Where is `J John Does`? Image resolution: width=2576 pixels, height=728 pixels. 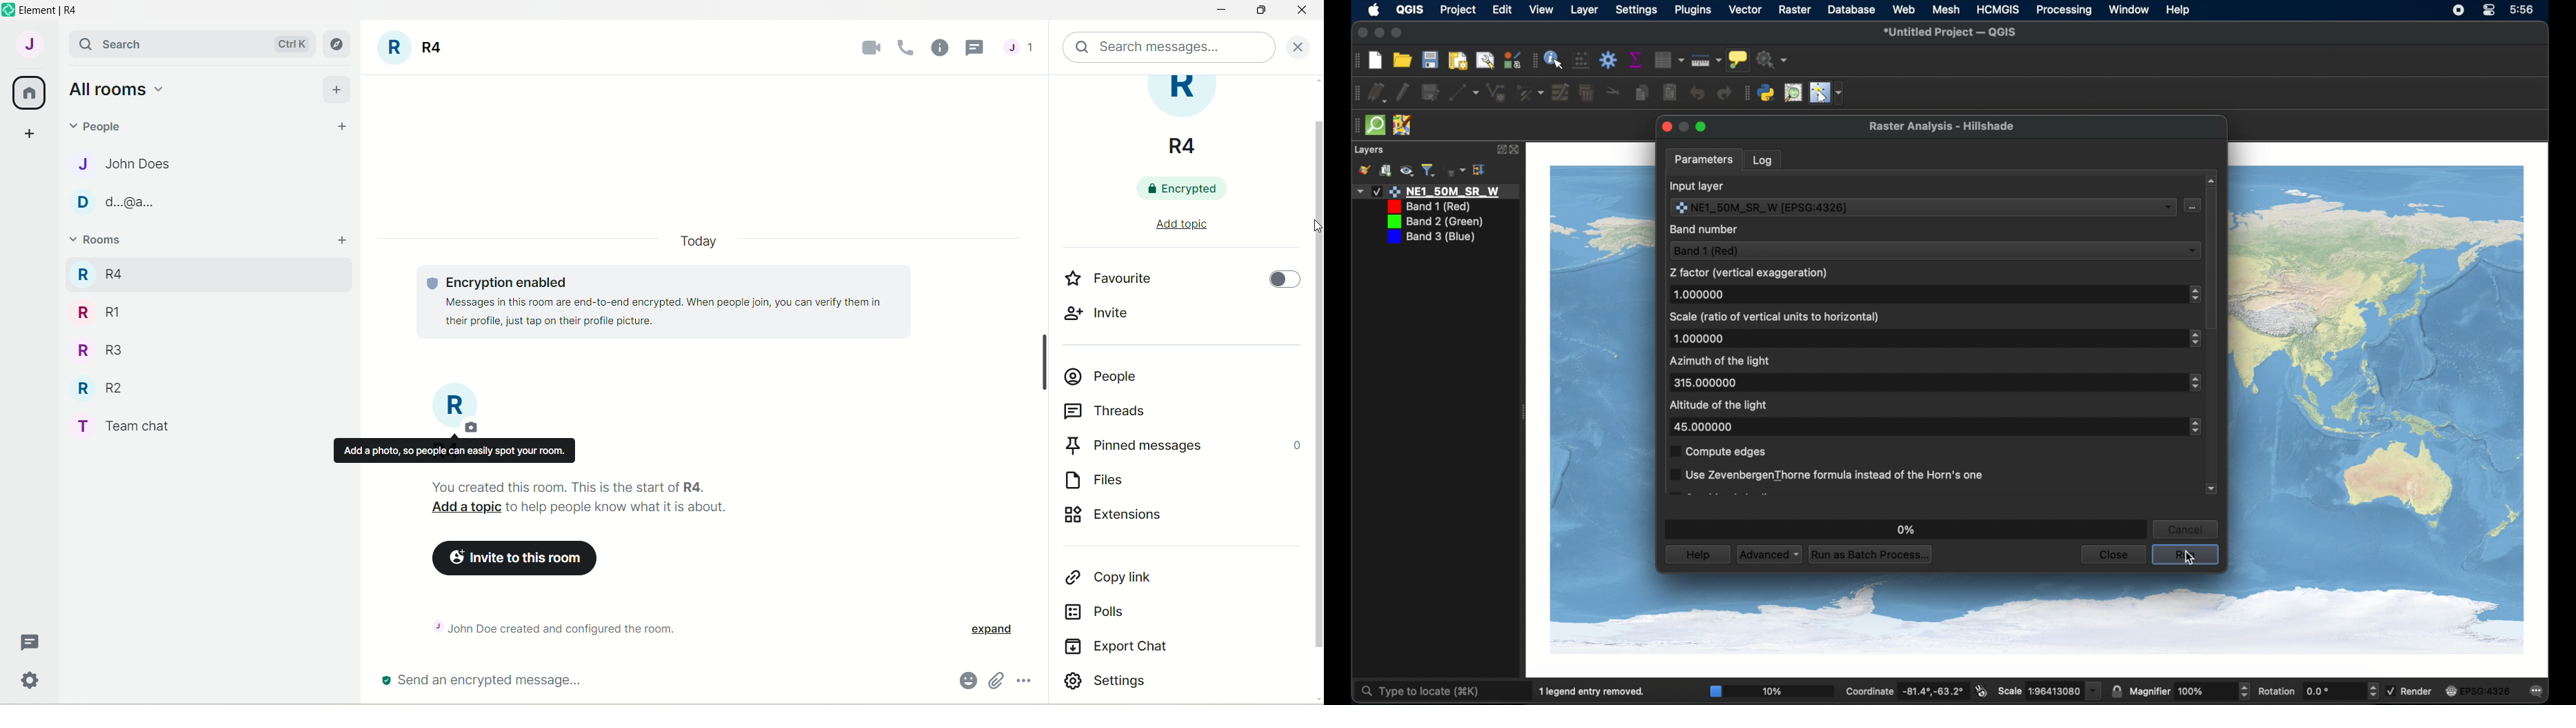
J John Does is located at coordinates (111, 163).